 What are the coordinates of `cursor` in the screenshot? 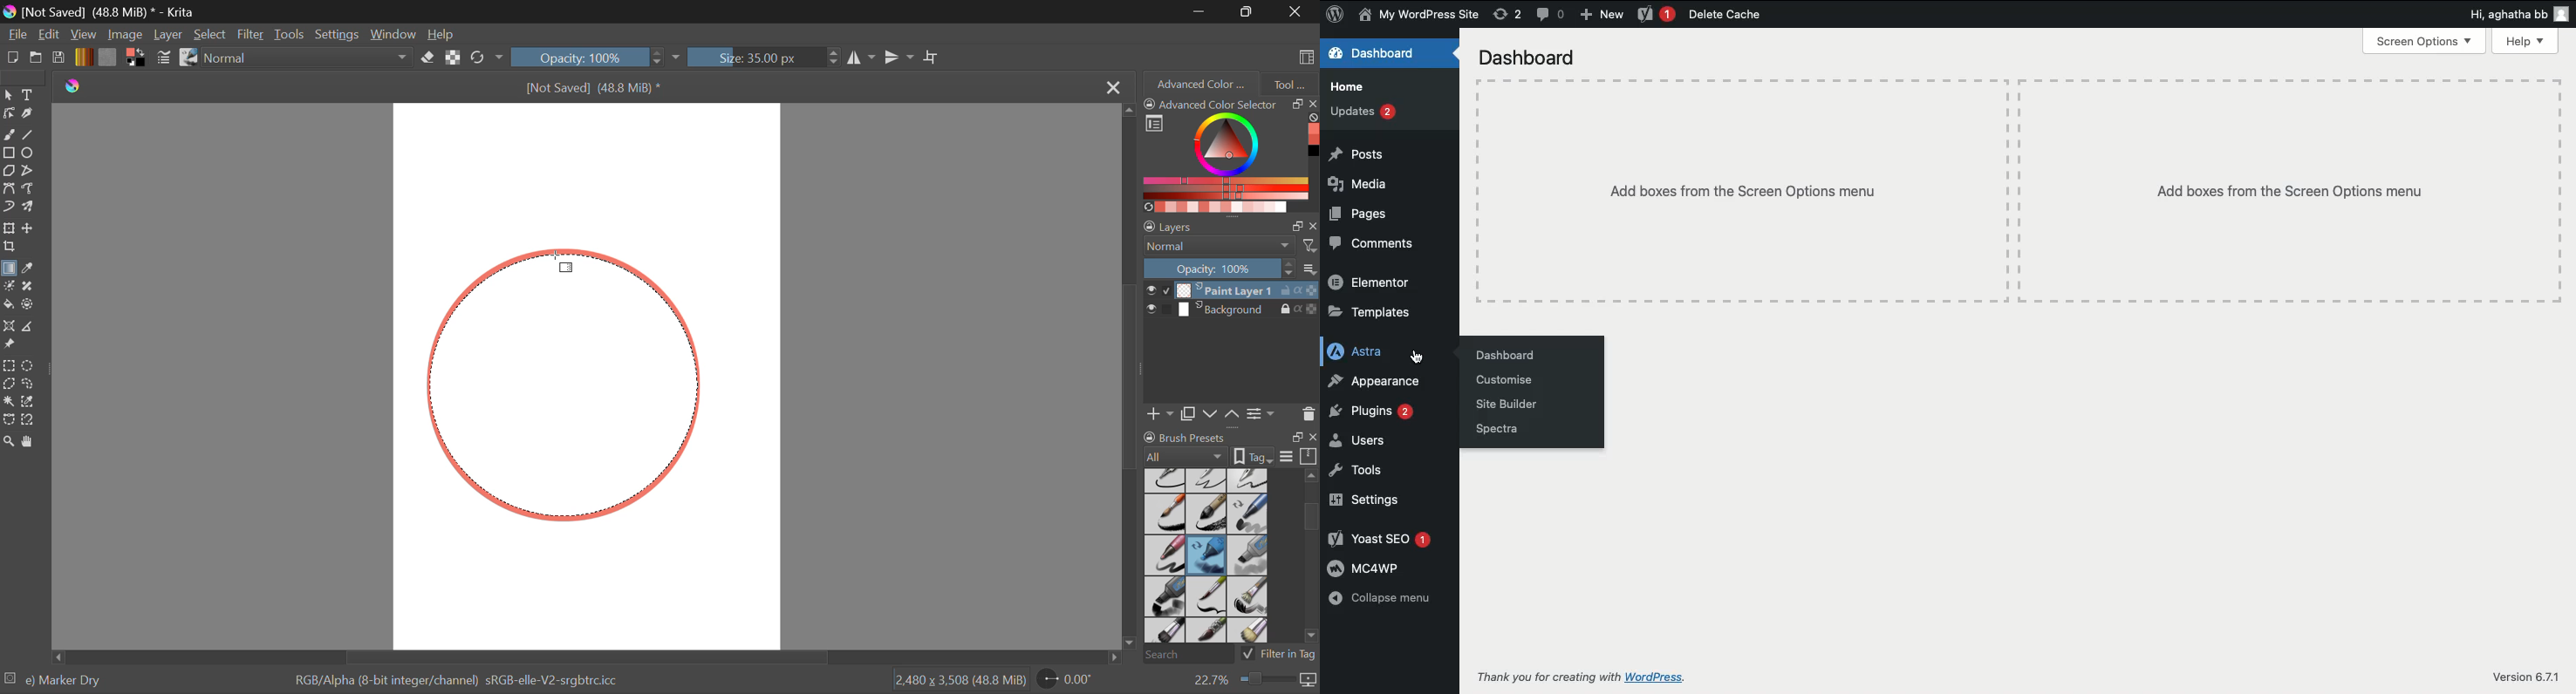 It's located at (1415, 356).